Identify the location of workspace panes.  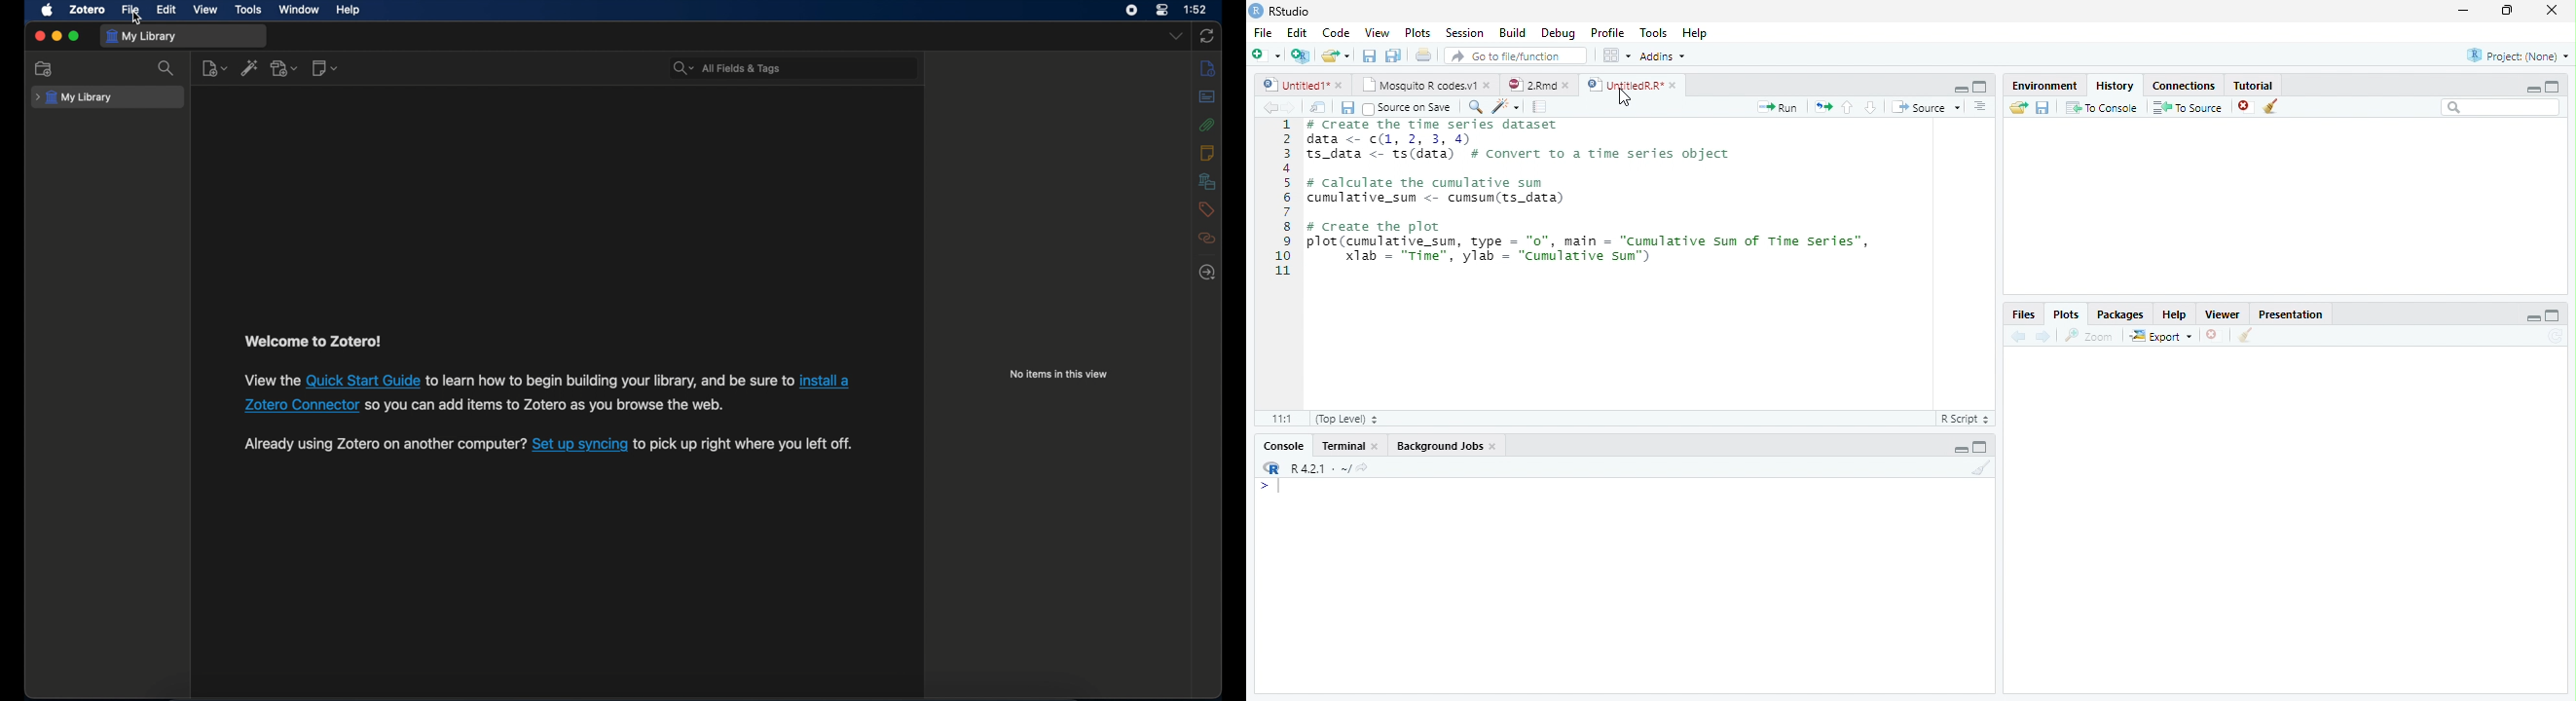
(1617, 59).